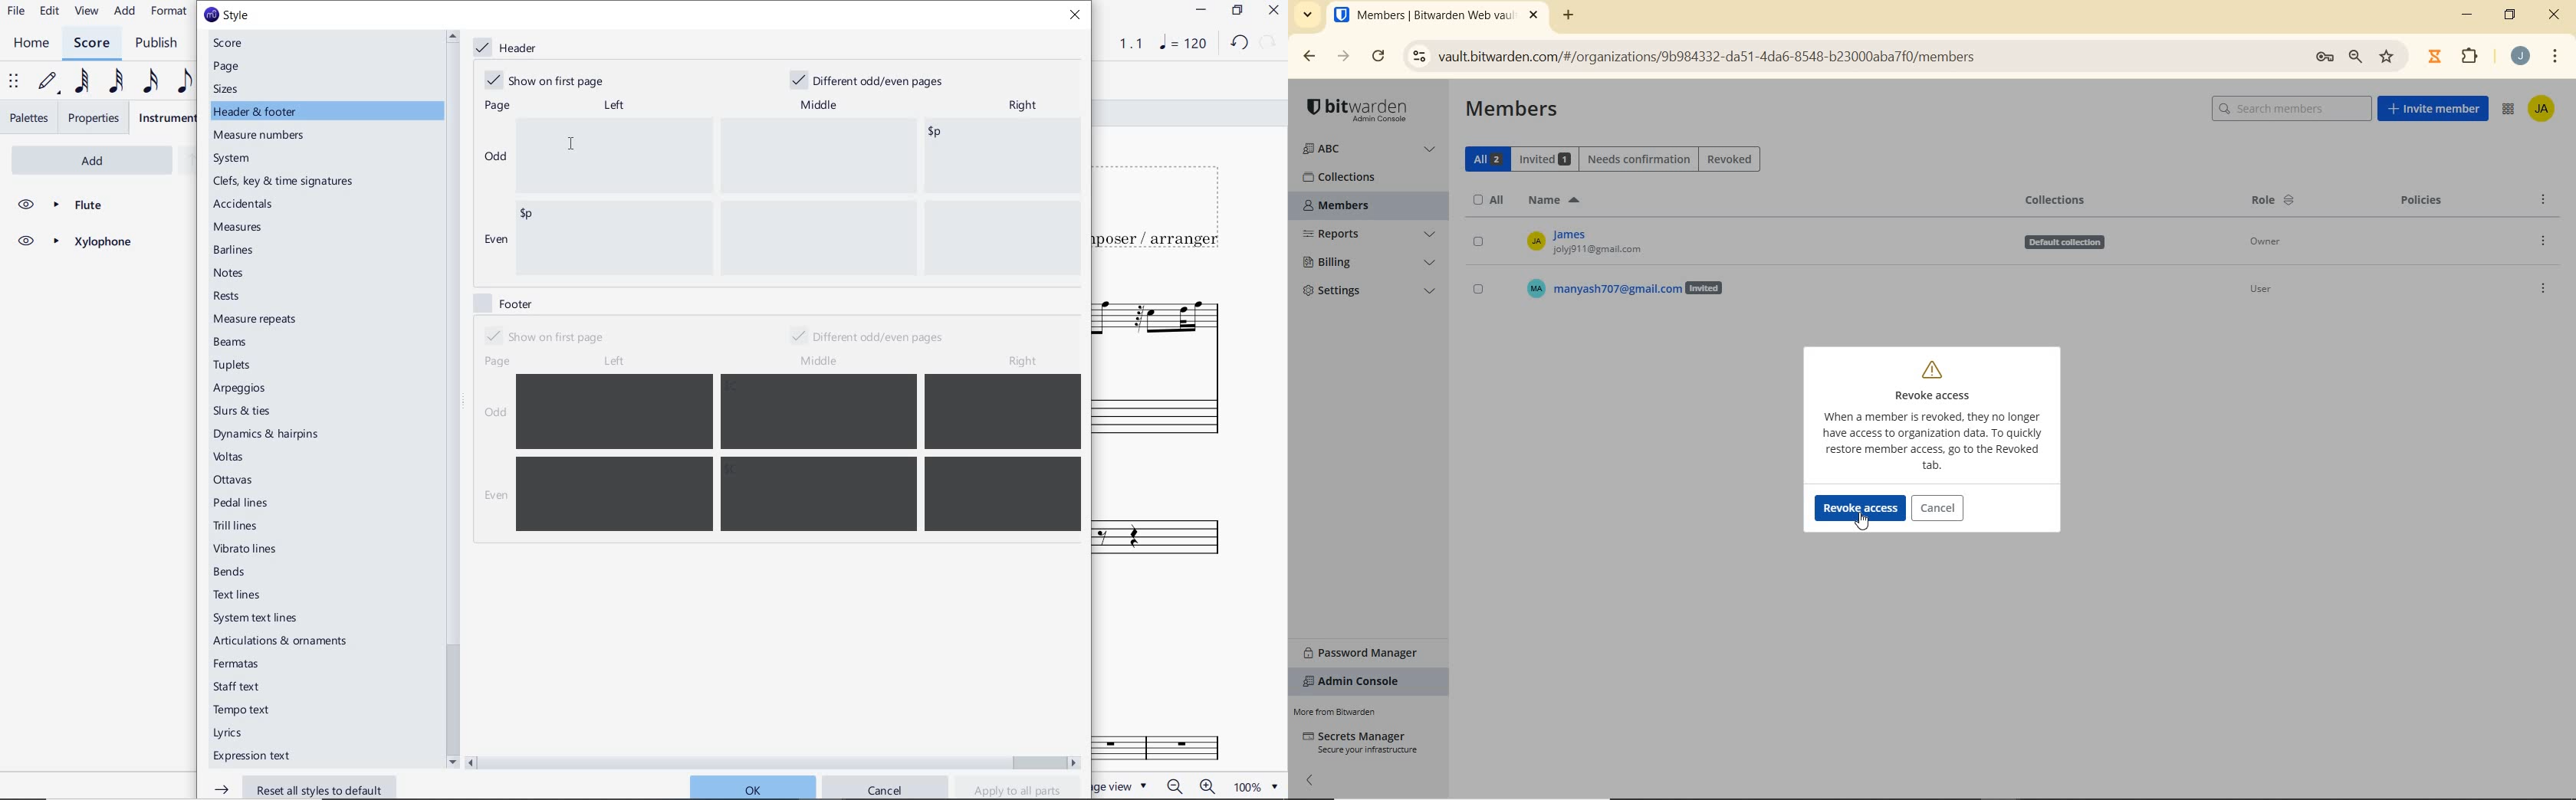 The image size is (2576, 812). What do you see at coordinates (2544, 110) in the screenshot?
I see `ACCOUNT NAME` at bounding box center [2544, 110].